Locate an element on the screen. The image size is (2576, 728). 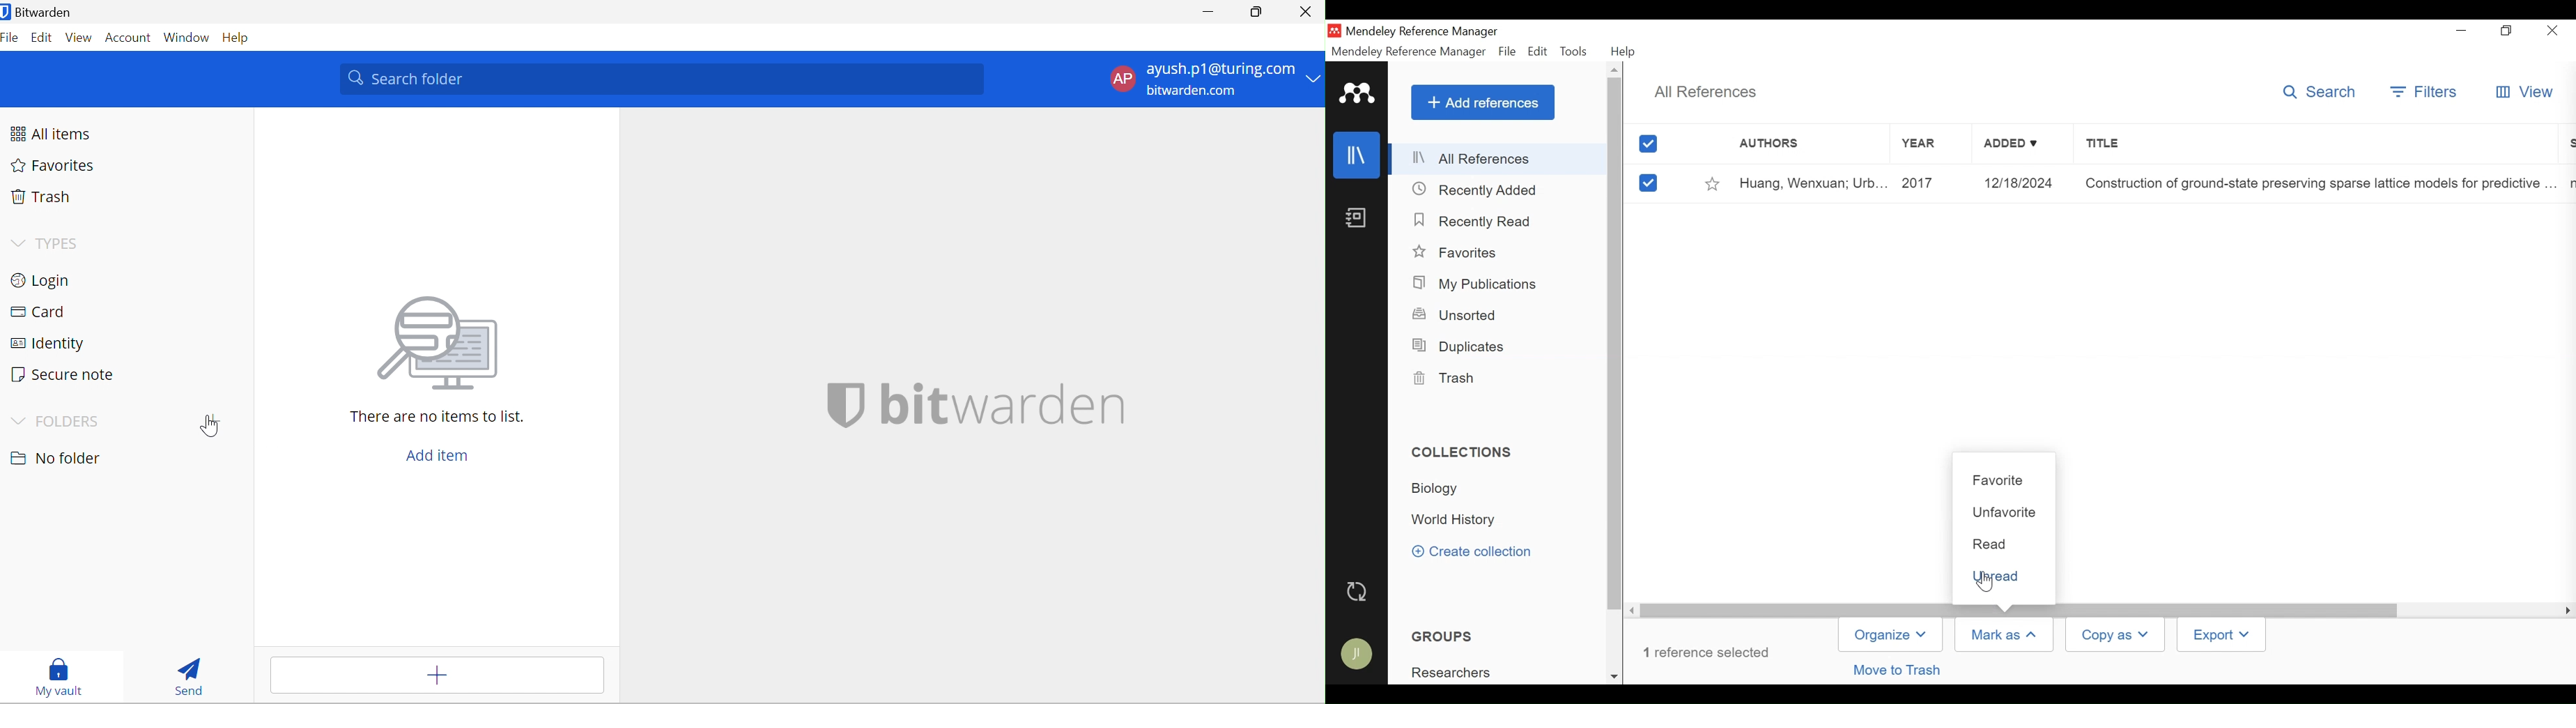
Restore Down is located at coordinates (1258, 11).